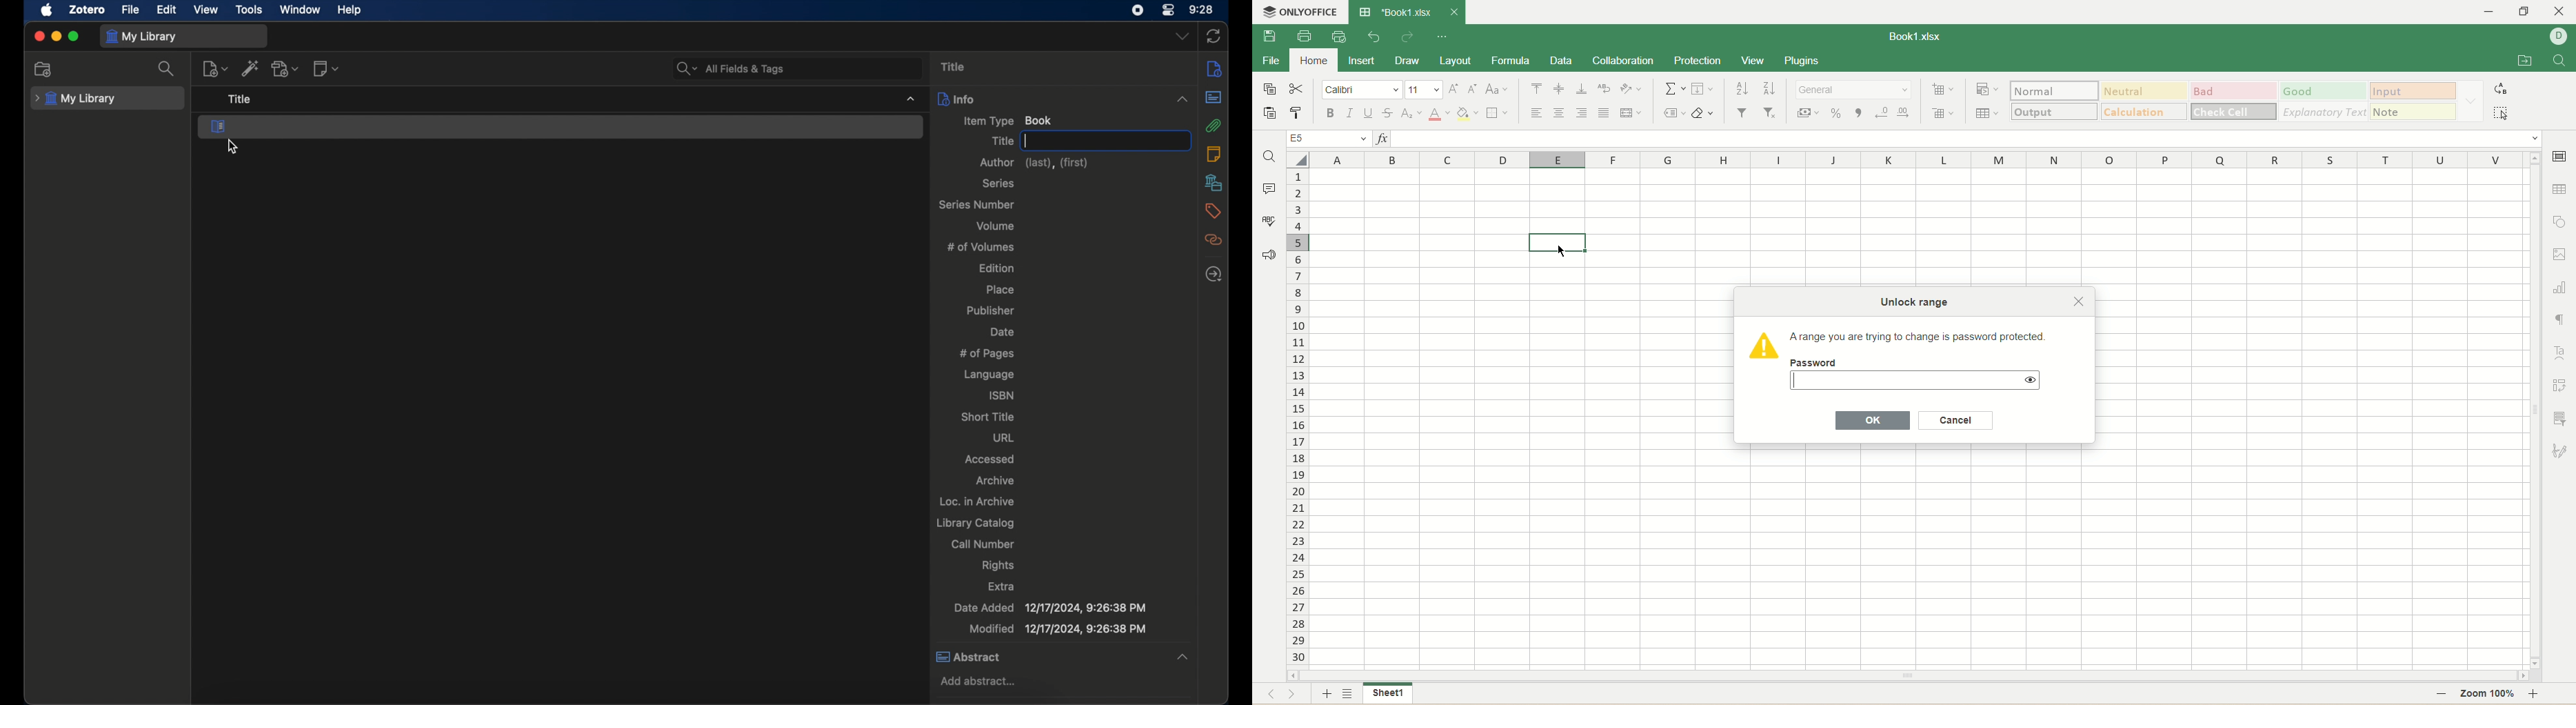  I want to click on text color, so click(1439, 115).